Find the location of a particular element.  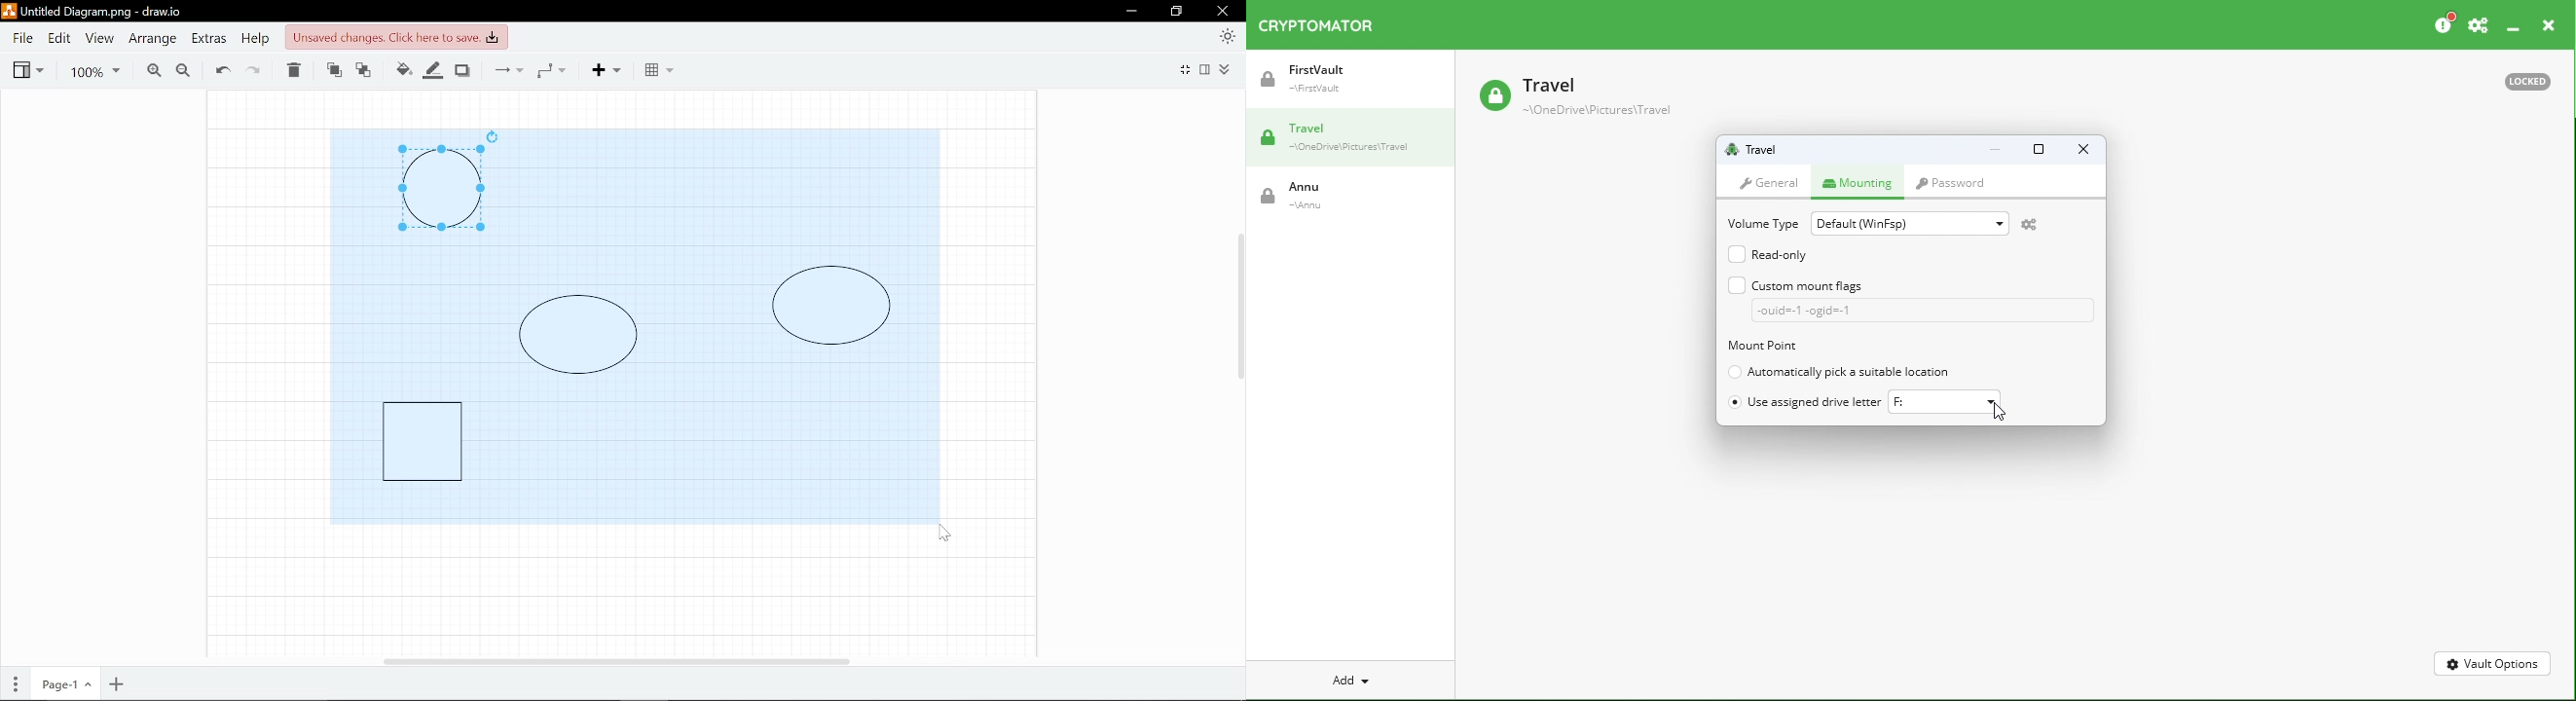

Vertical scrollbar is located at coordinates (1238, 311).